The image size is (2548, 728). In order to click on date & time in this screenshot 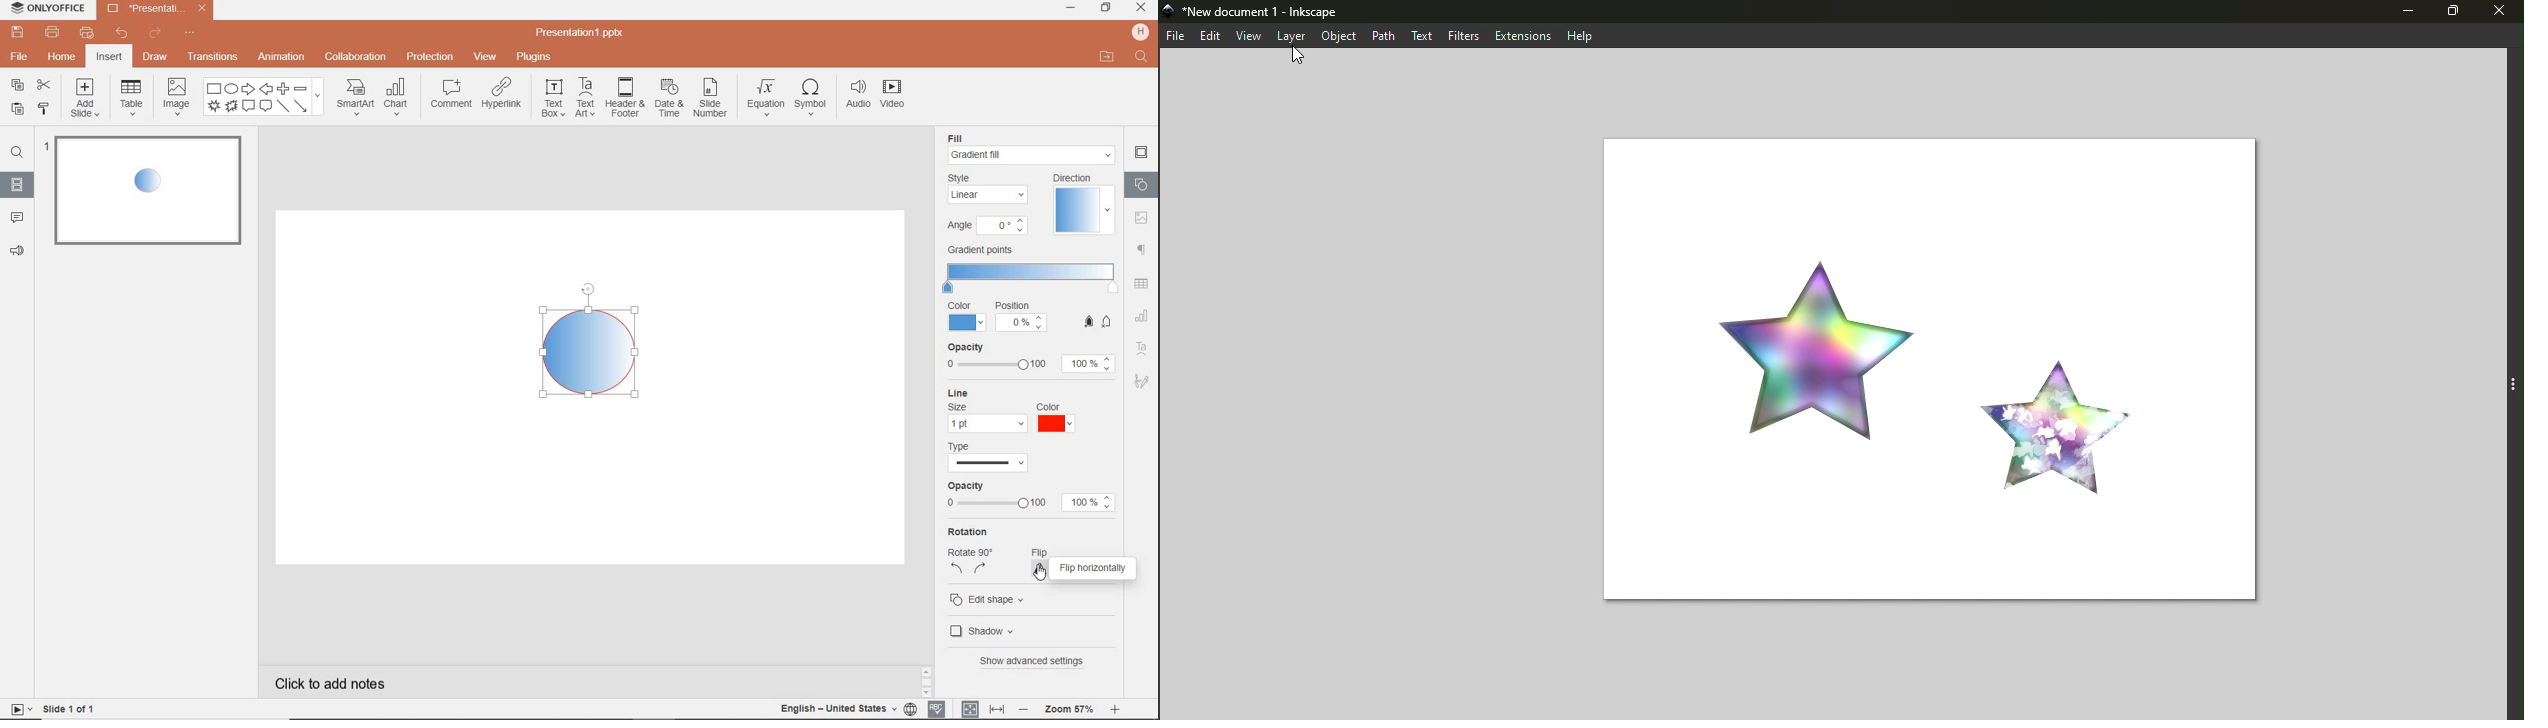, I will do `click(670, 99)`.